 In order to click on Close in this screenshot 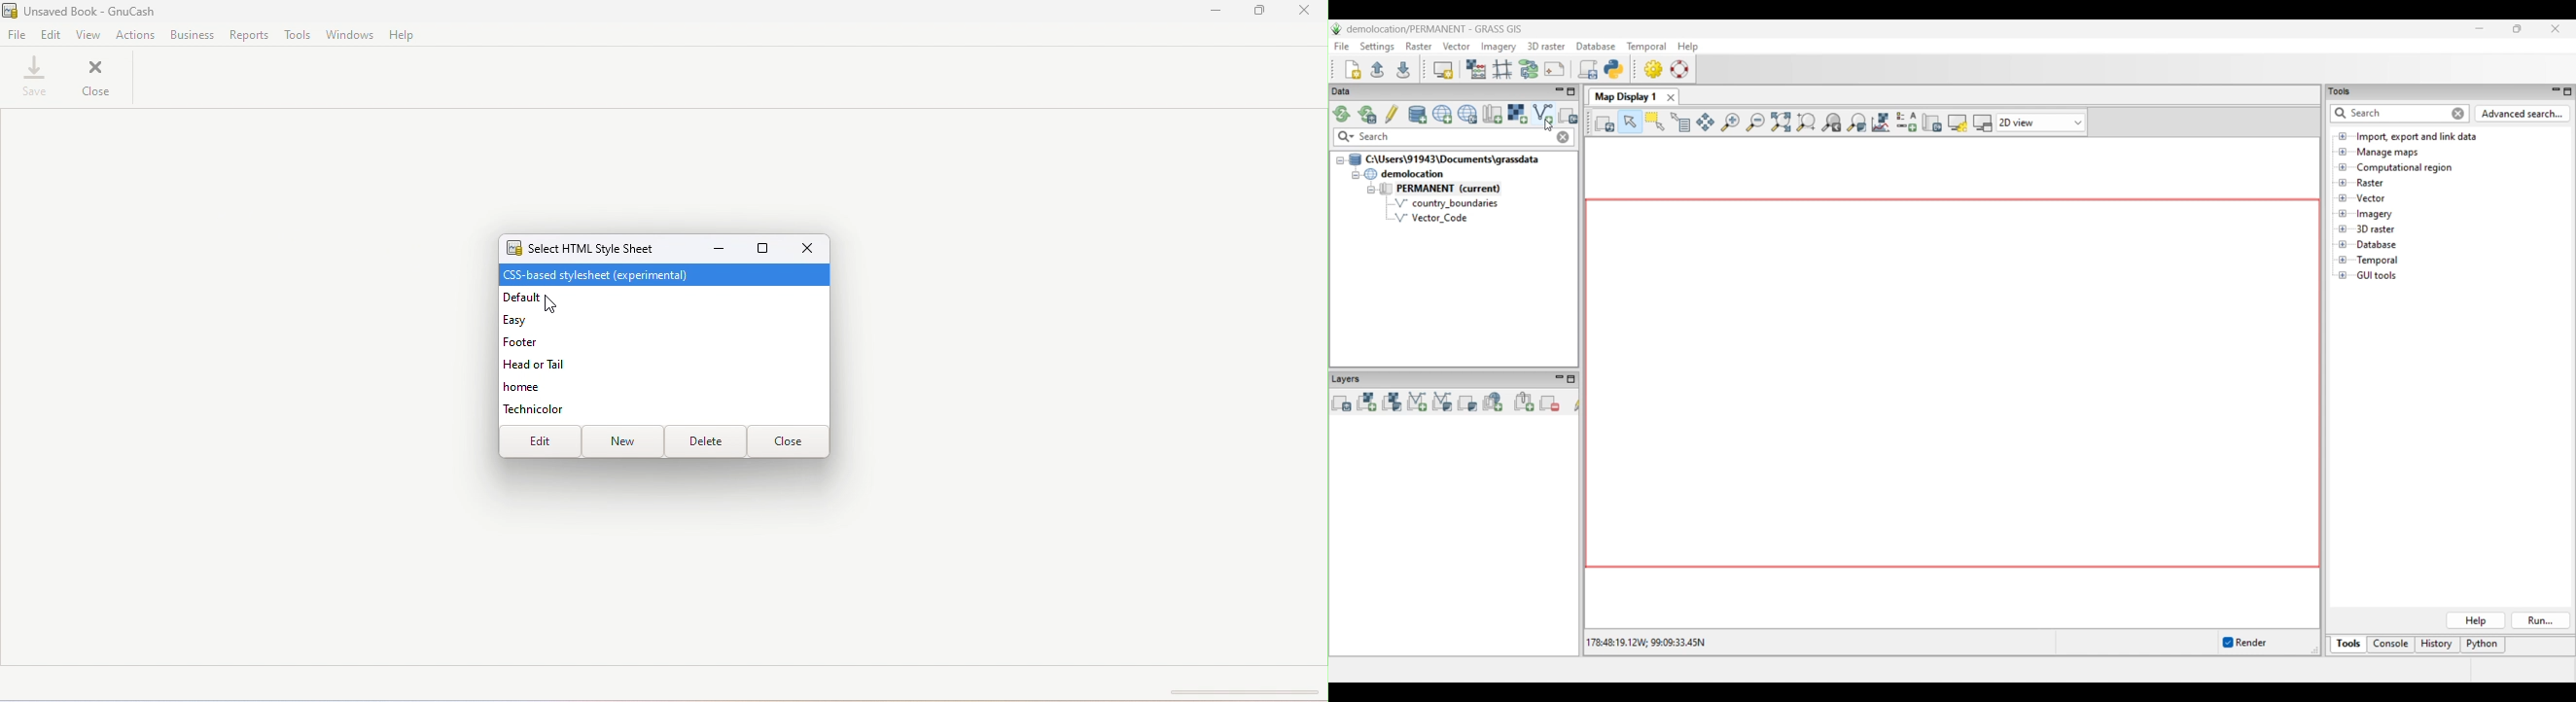, I will do `click(805, 249)`.